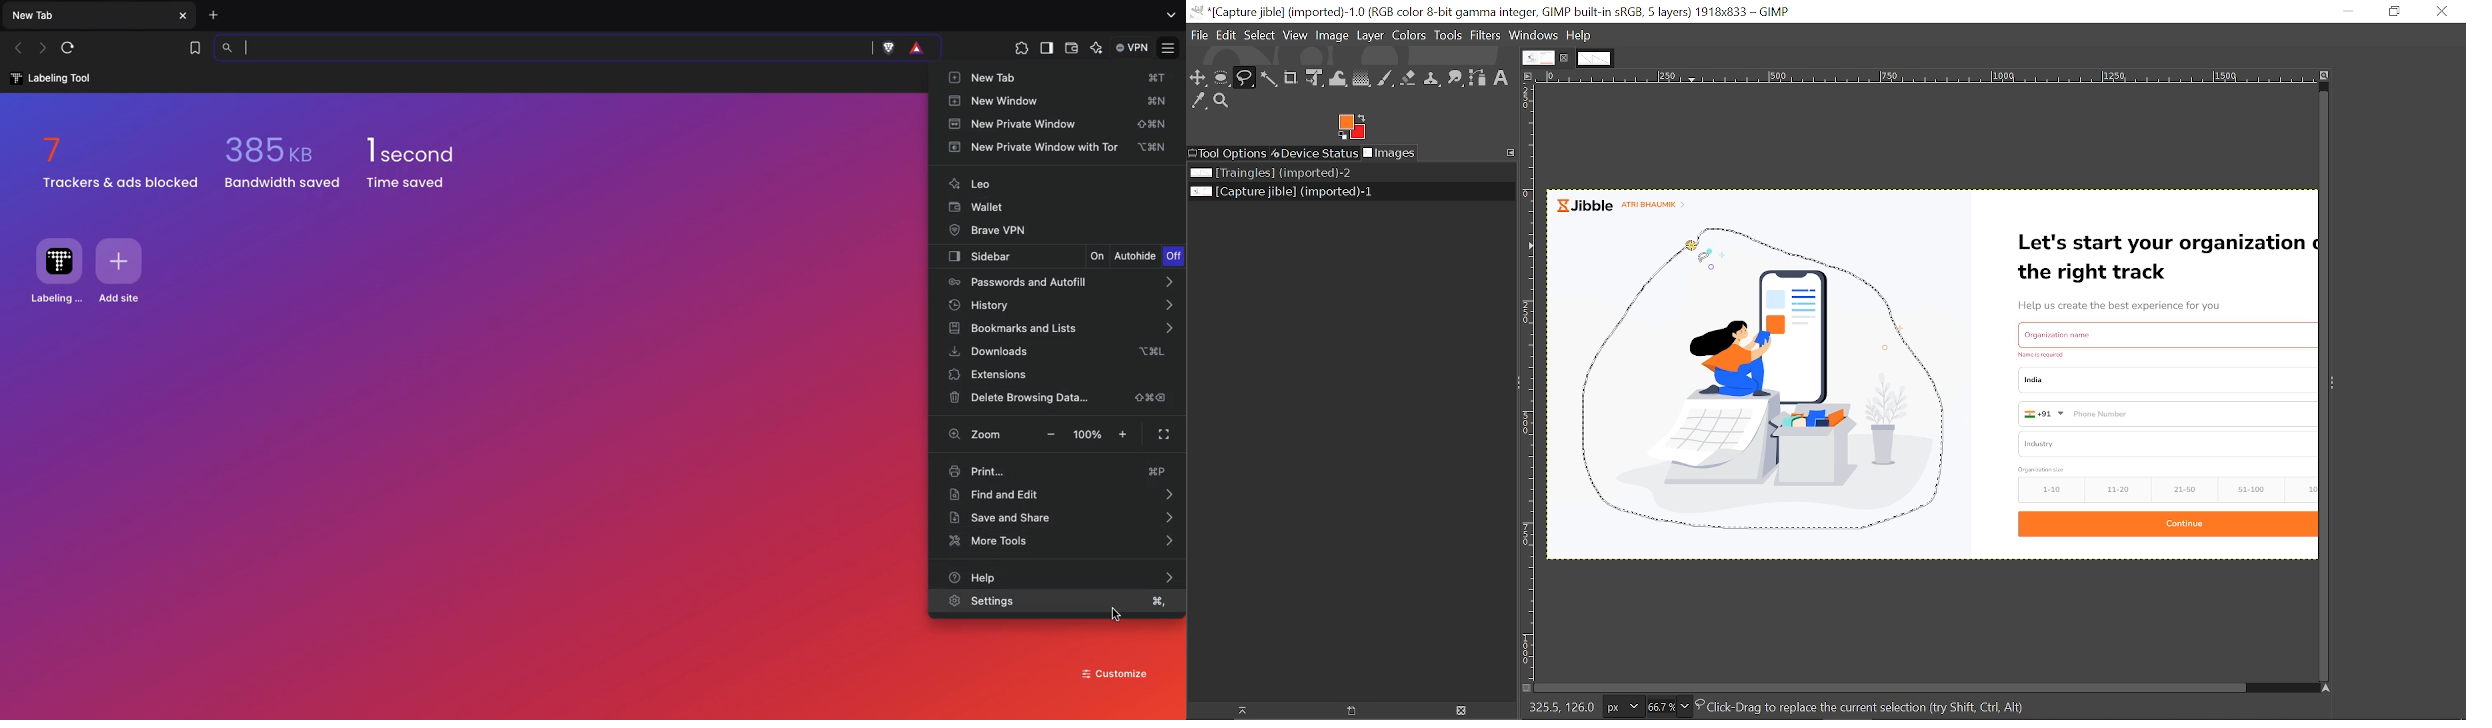 This screenshot has height=728, width=2492. Describe the element at coordinates (914, 47) in the screenshot. I see `brave rewards` at that location.